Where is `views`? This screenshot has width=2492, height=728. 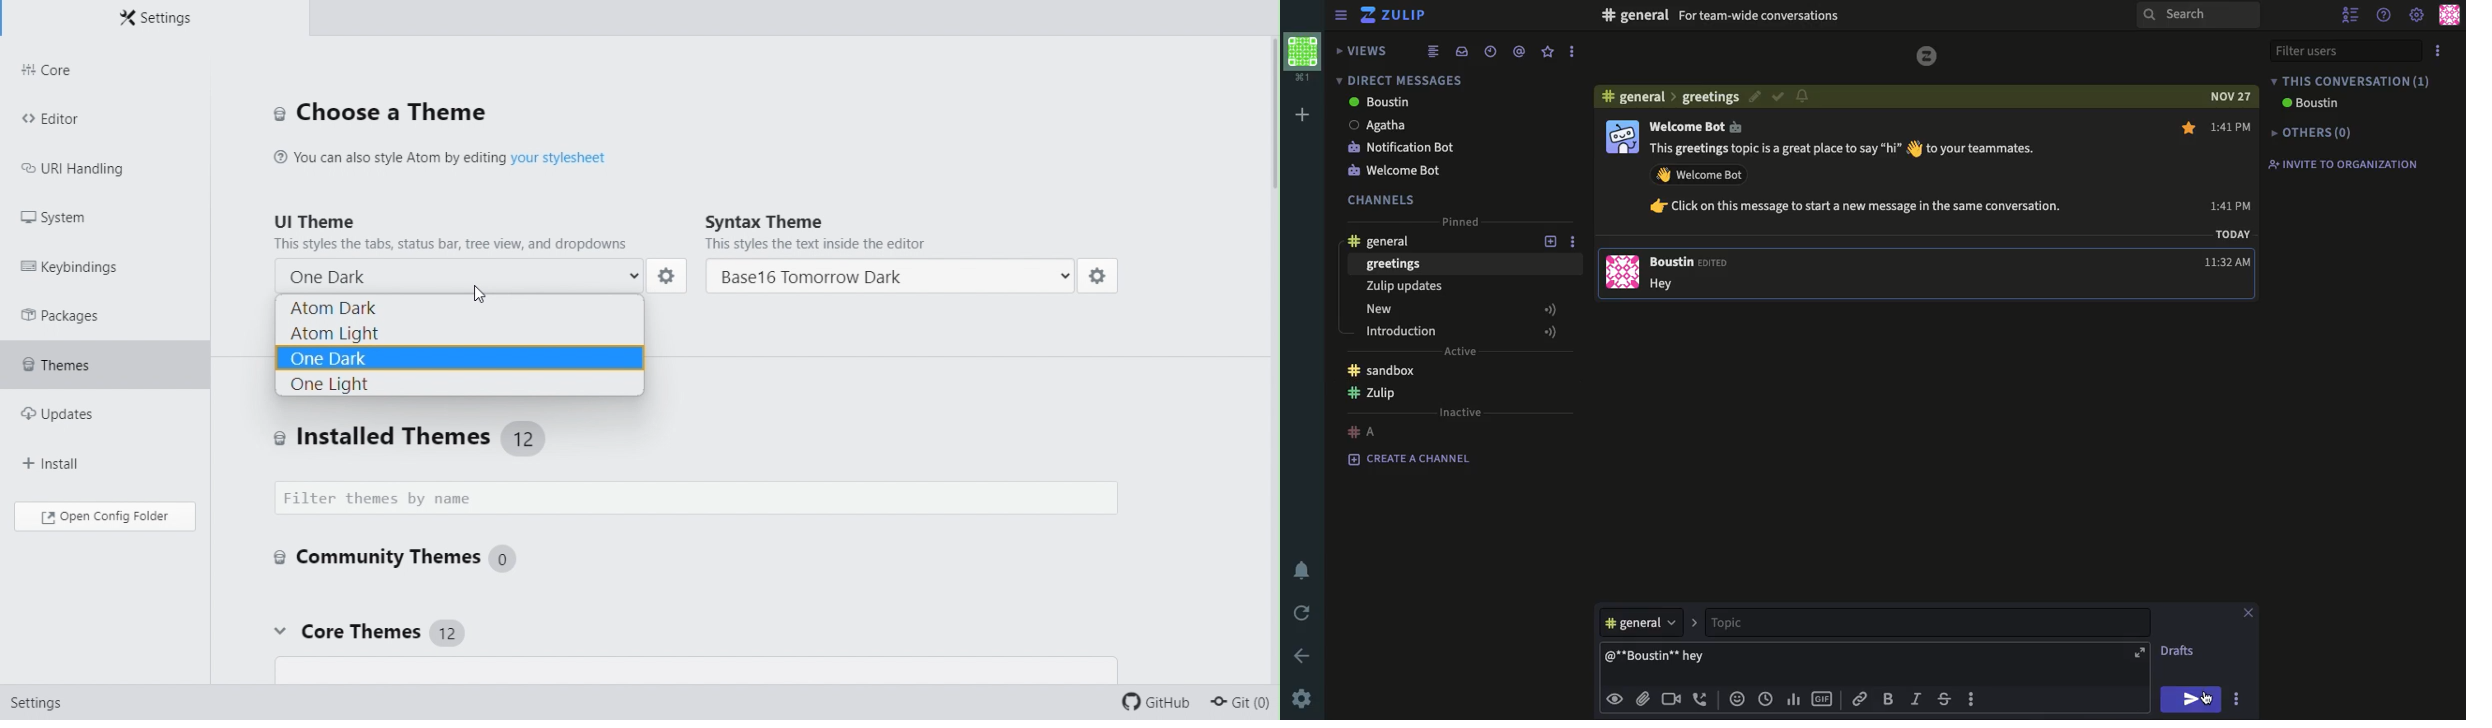
views is located at coordinates (1359, 50).